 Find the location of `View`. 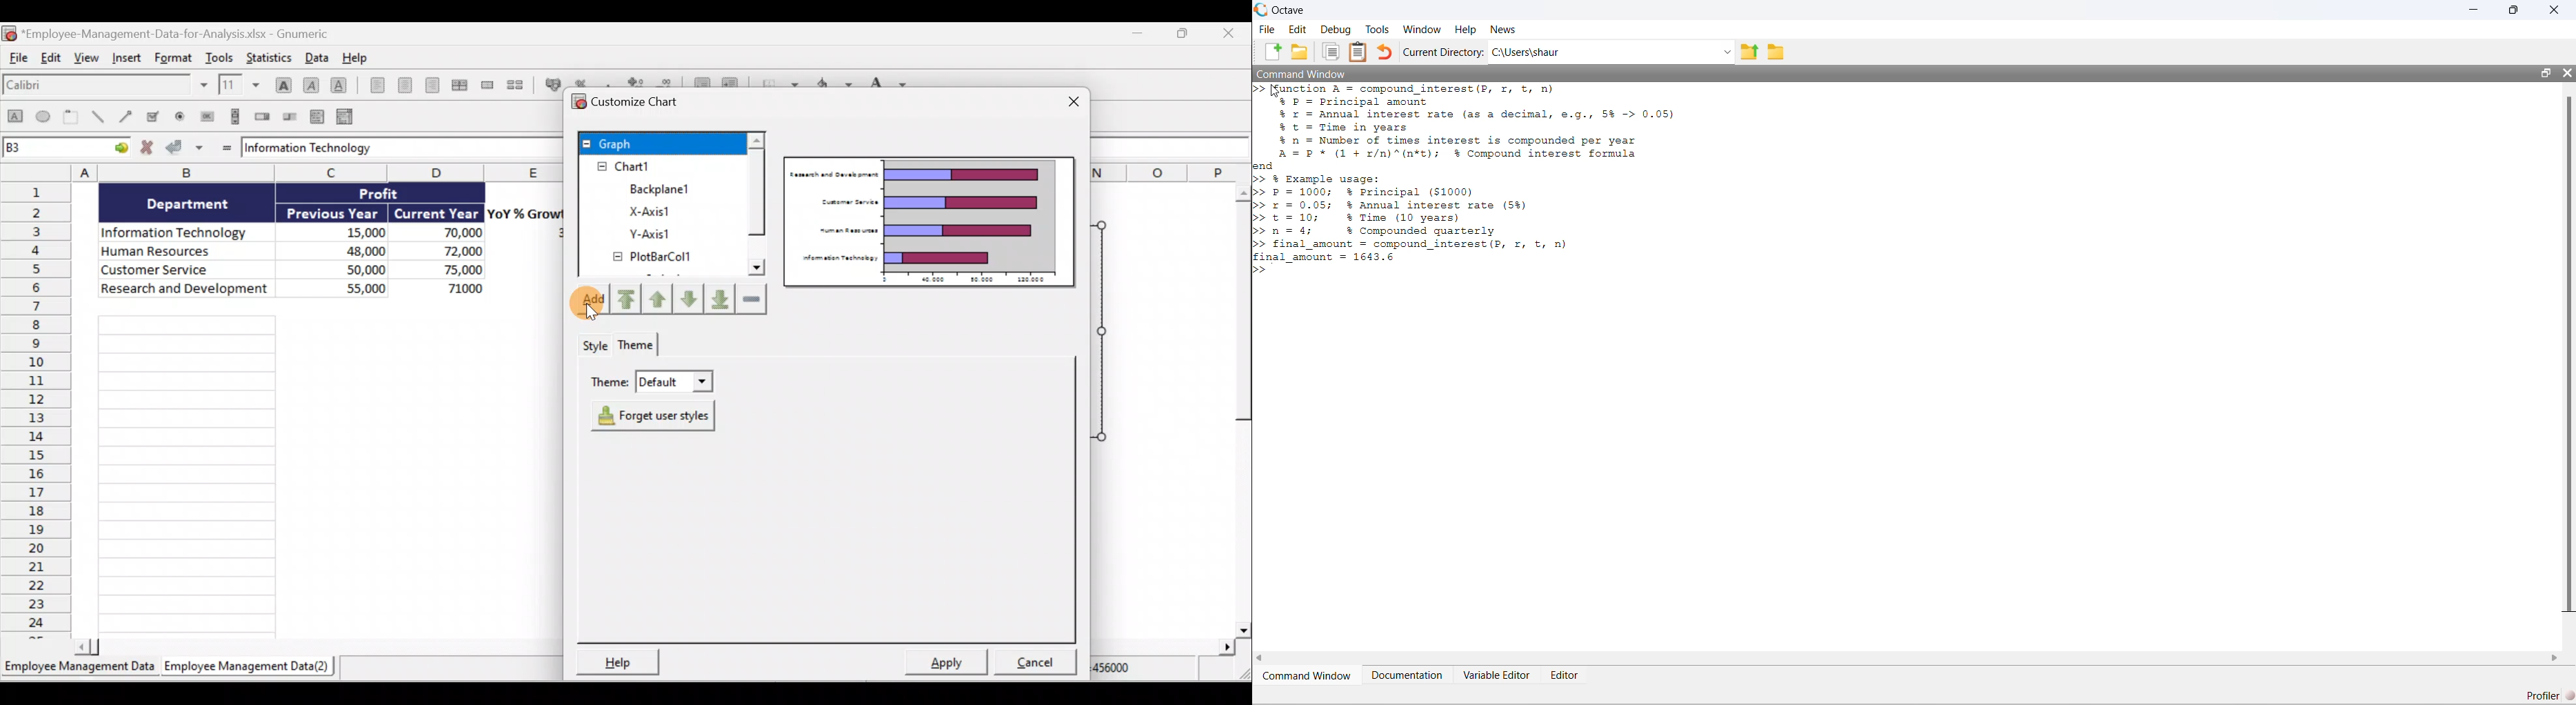

View is located at coordinates (88, 63).